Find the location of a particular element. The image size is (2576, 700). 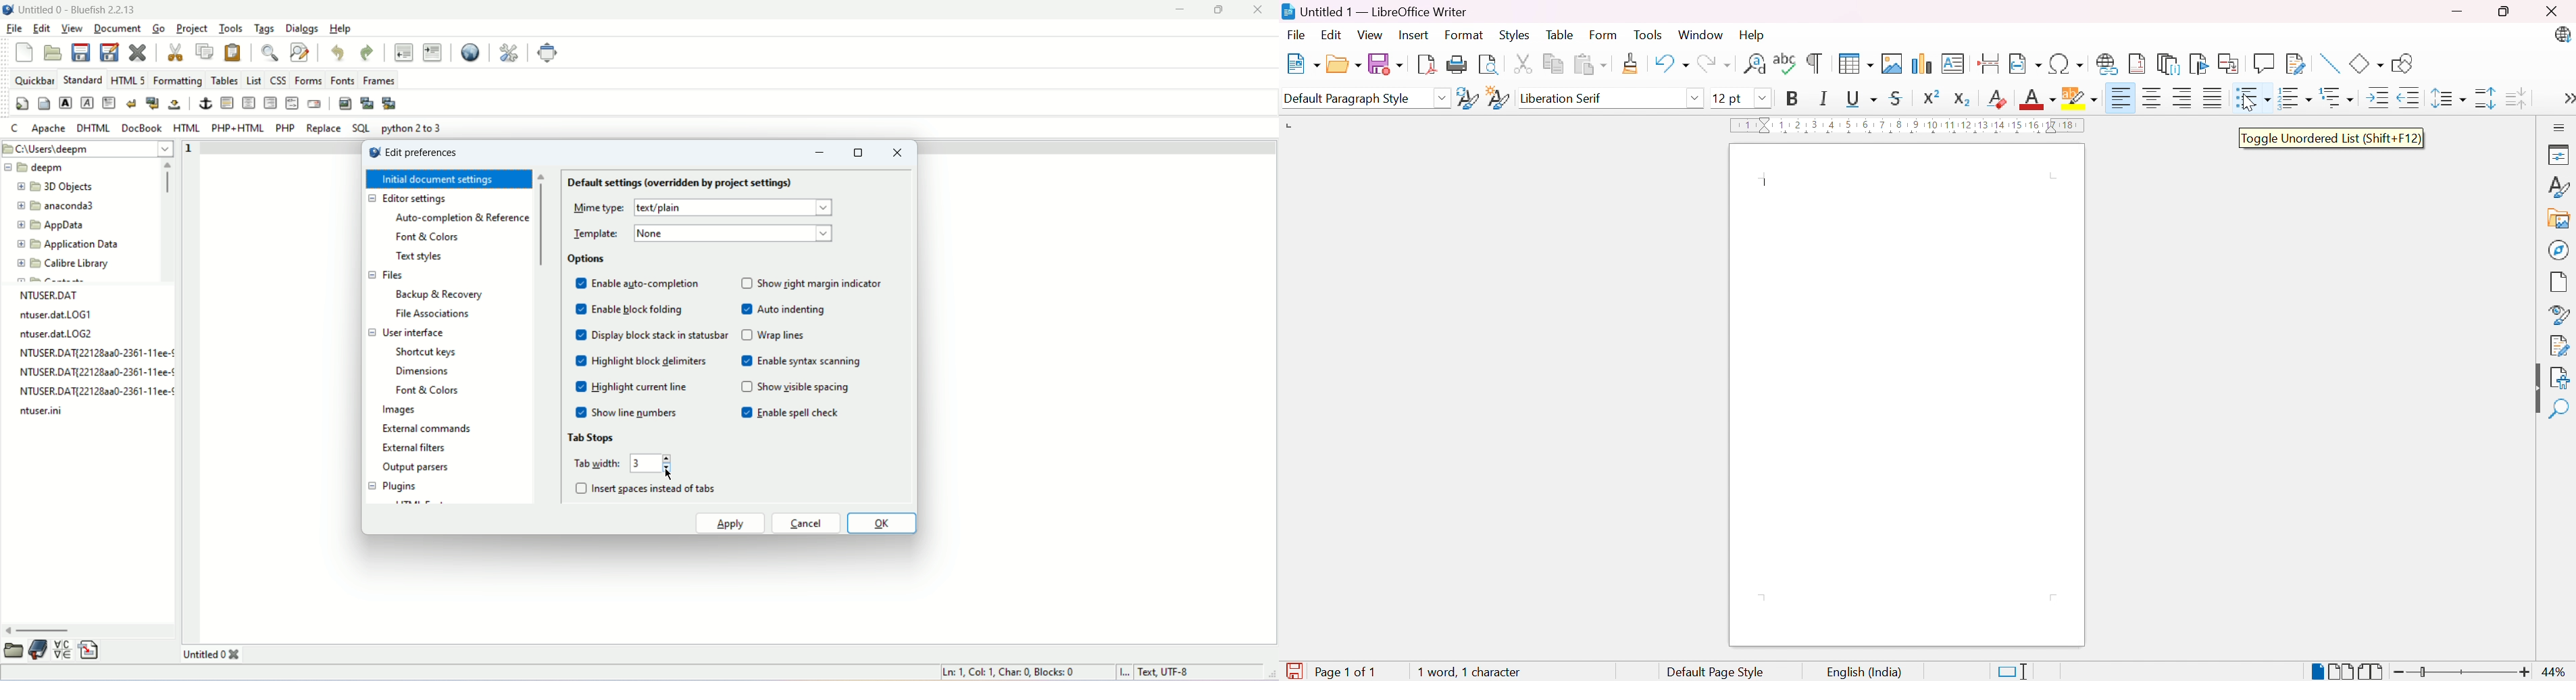

output is located at coordinates (417, 470).